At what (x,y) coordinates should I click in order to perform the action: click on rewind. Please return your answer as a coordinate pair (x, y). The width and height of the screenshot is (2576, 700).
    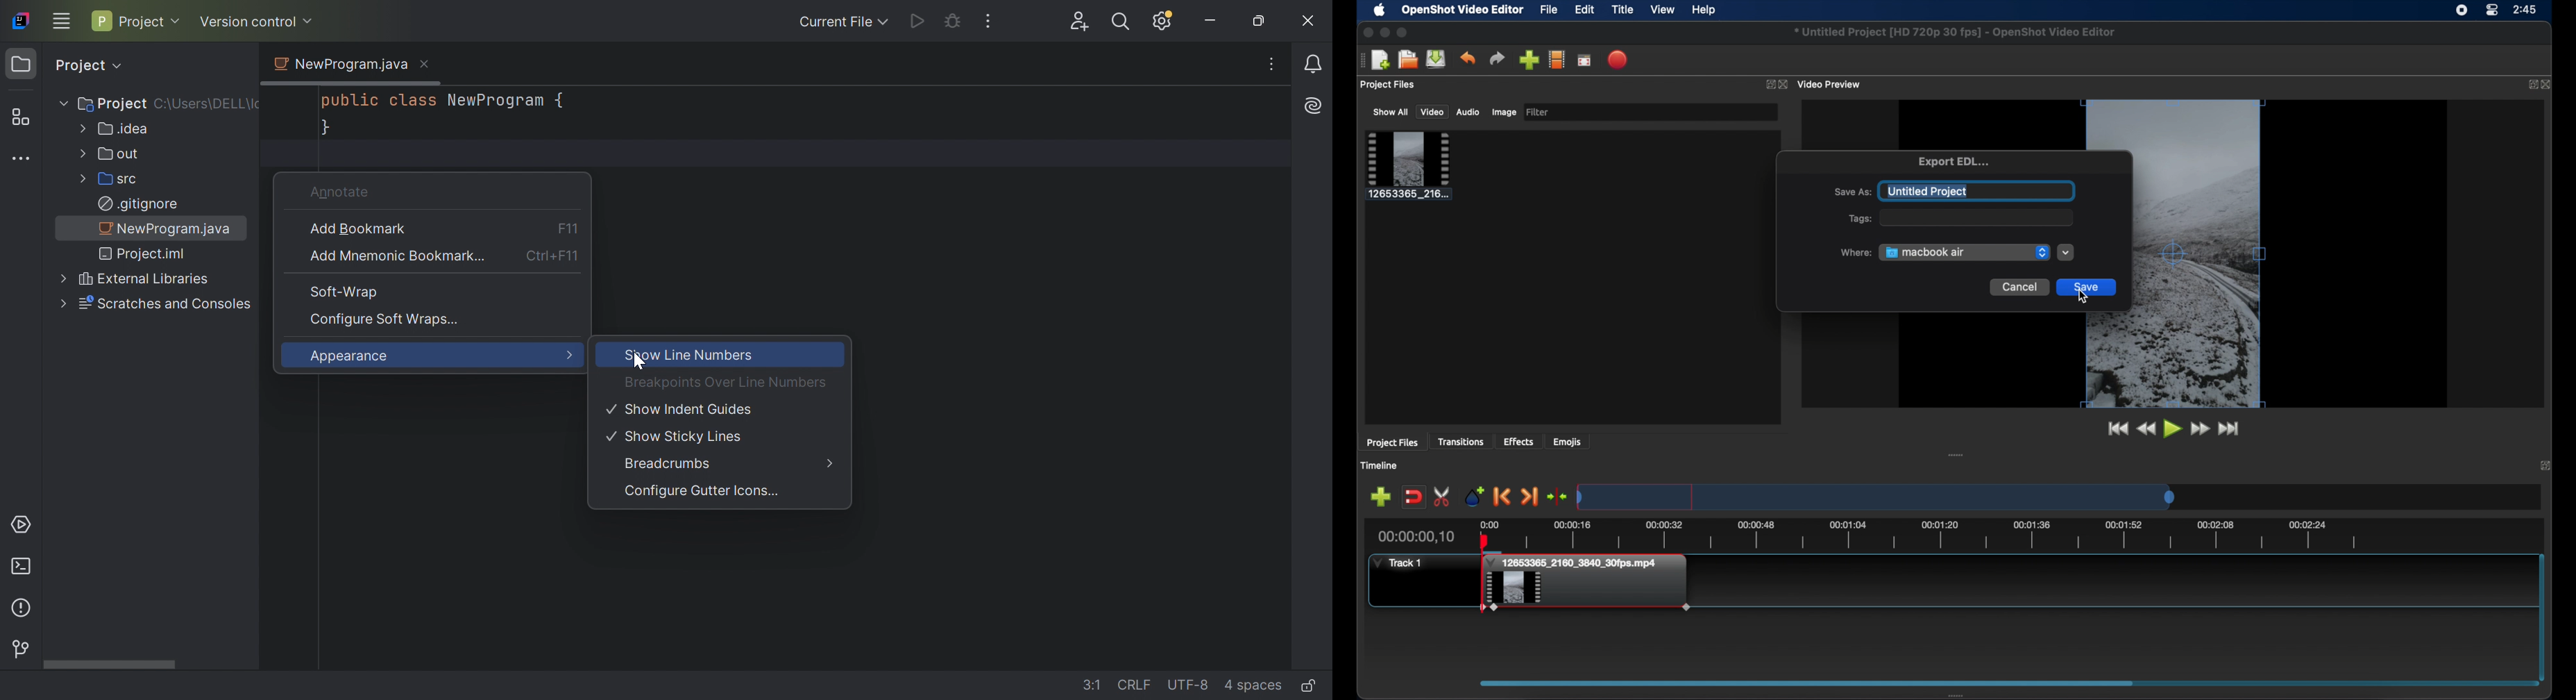
    Looking at the image, I should click on (2147, 428).